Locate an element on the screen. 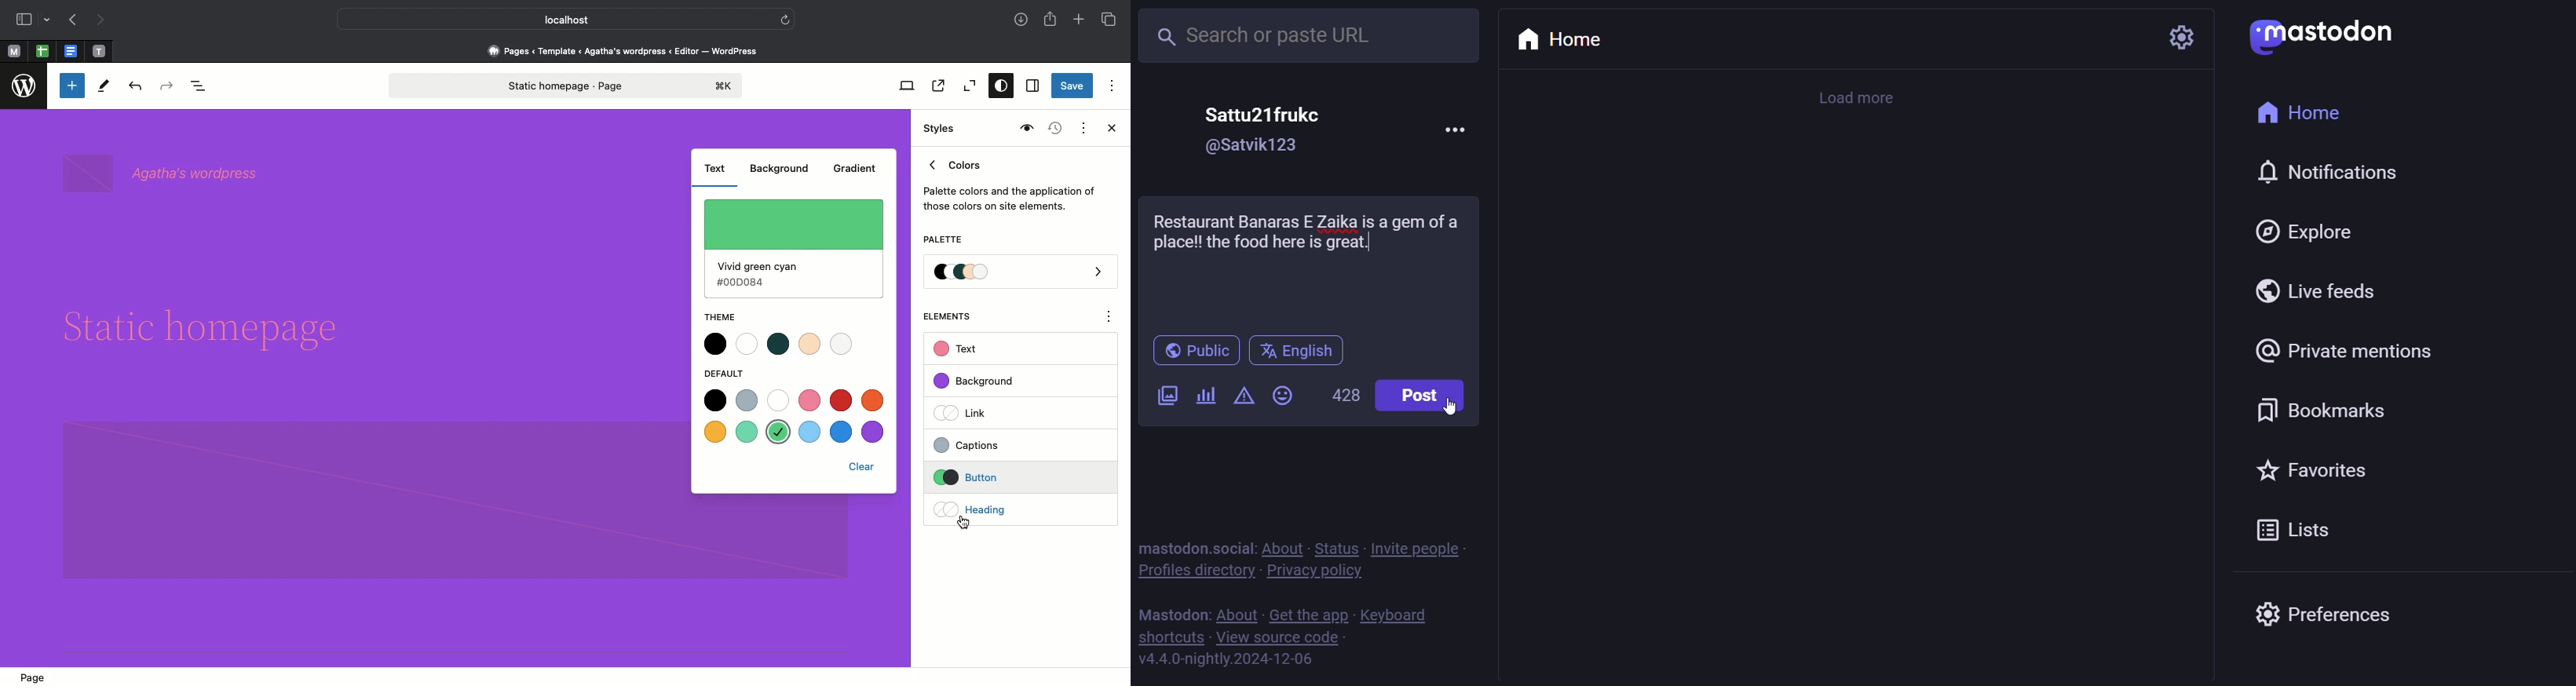  Default is located at coordinates (732, 373).